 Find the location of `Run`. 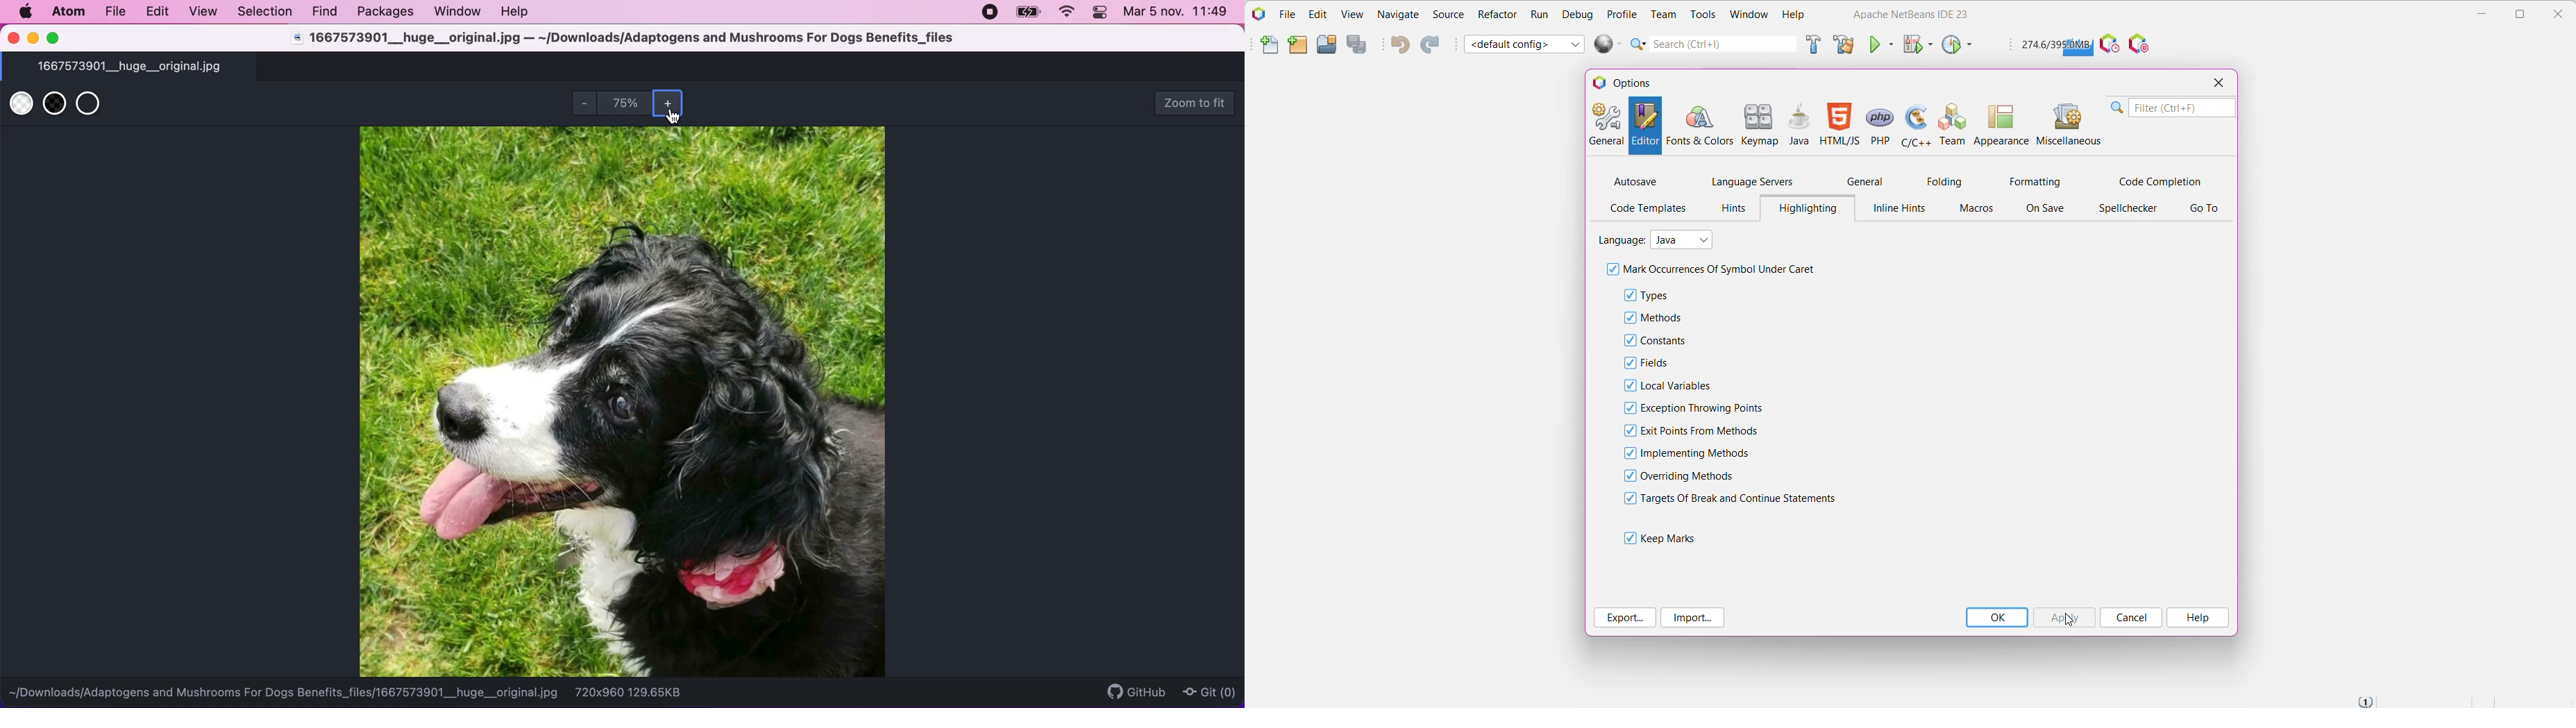

Run is located at coordinates (1538, 15).